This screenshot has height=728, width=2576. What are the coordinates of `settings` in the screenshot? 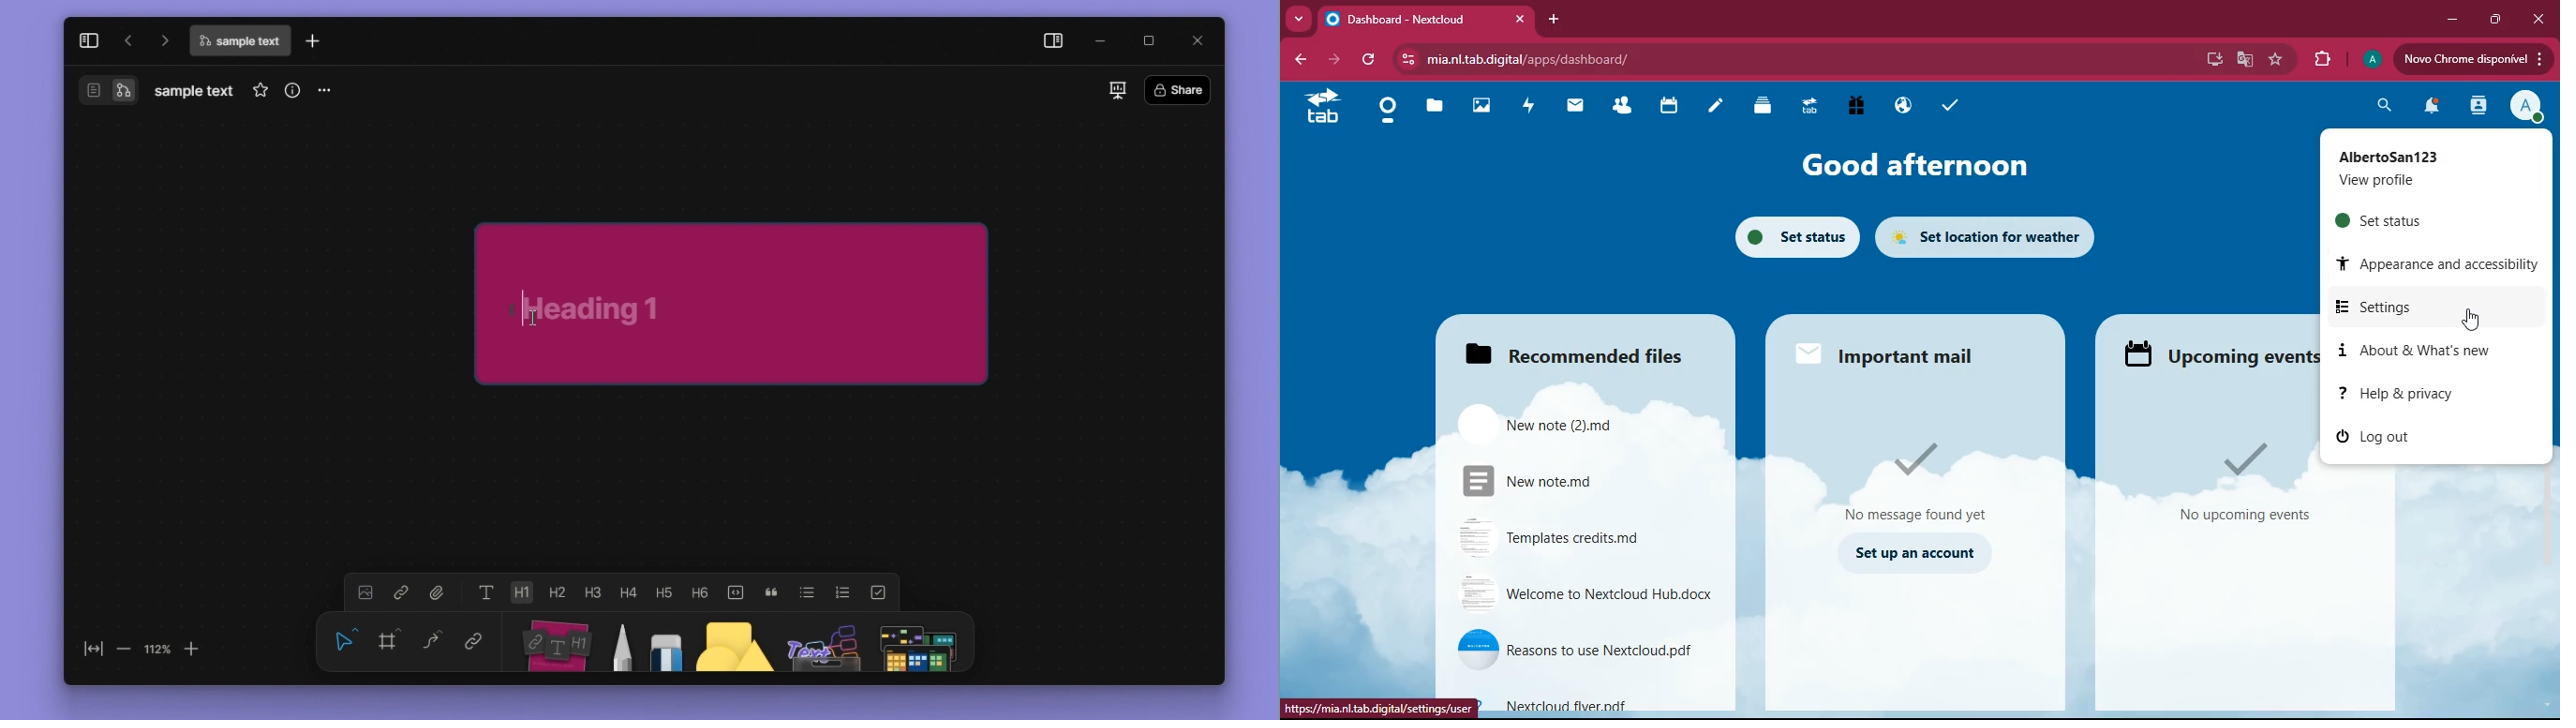 It's located at (2433, 305).